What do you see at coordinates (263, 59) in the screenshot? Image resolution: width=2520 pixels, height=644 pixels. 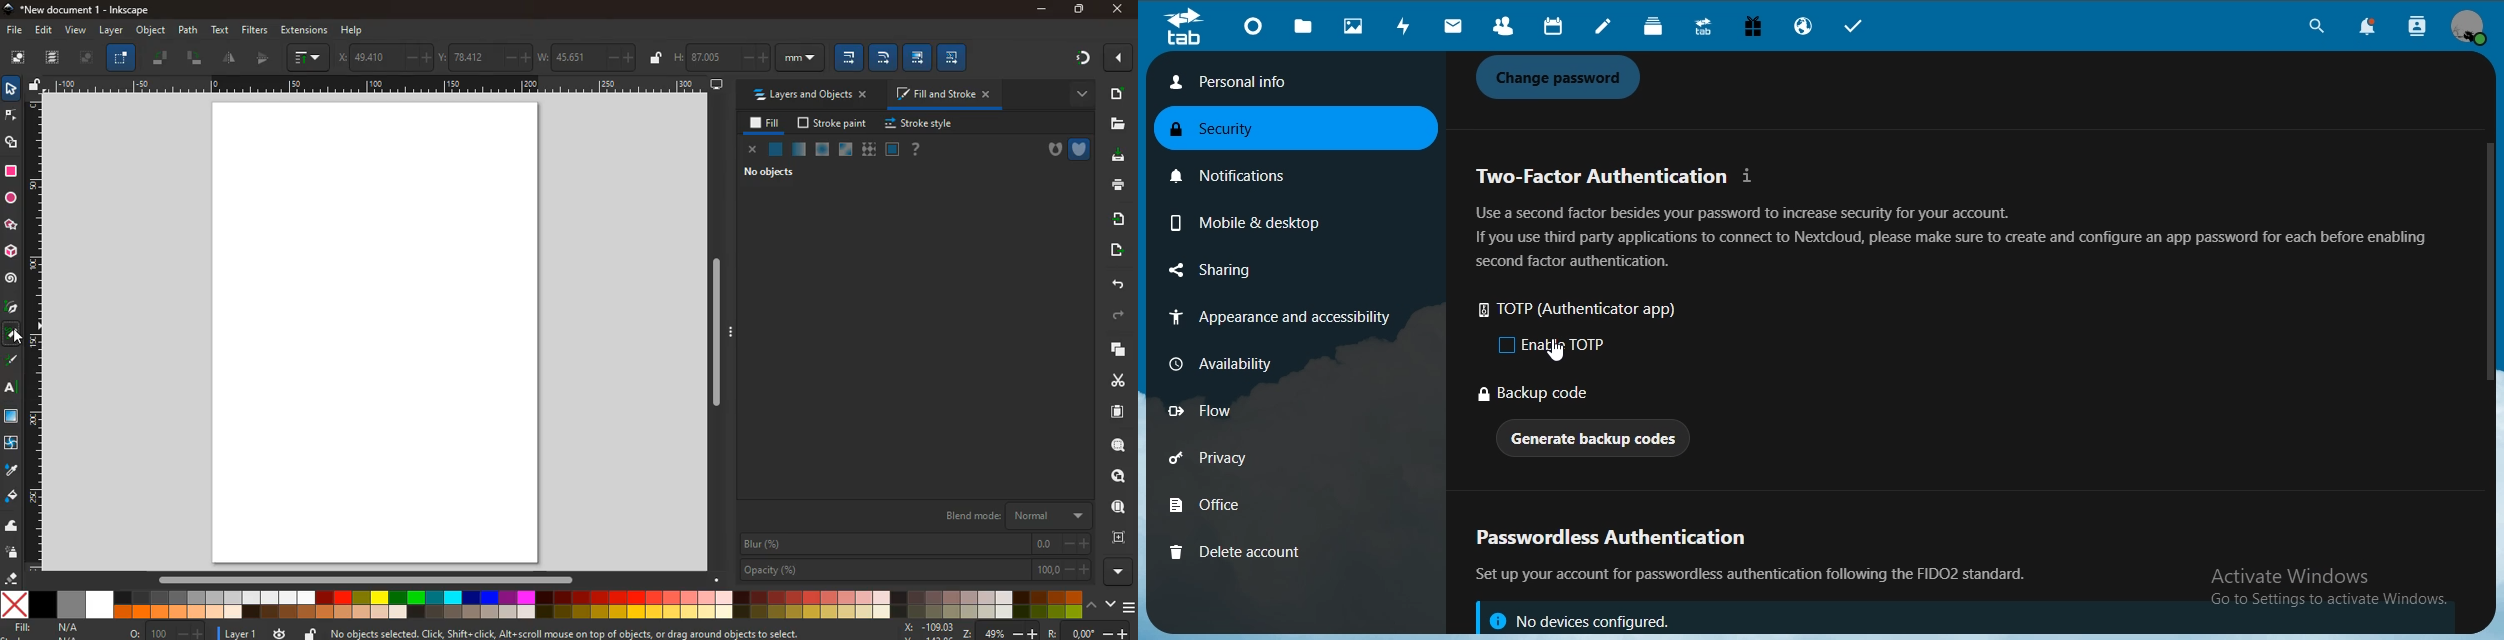 I see `divide` at bounding box center [263, 59].